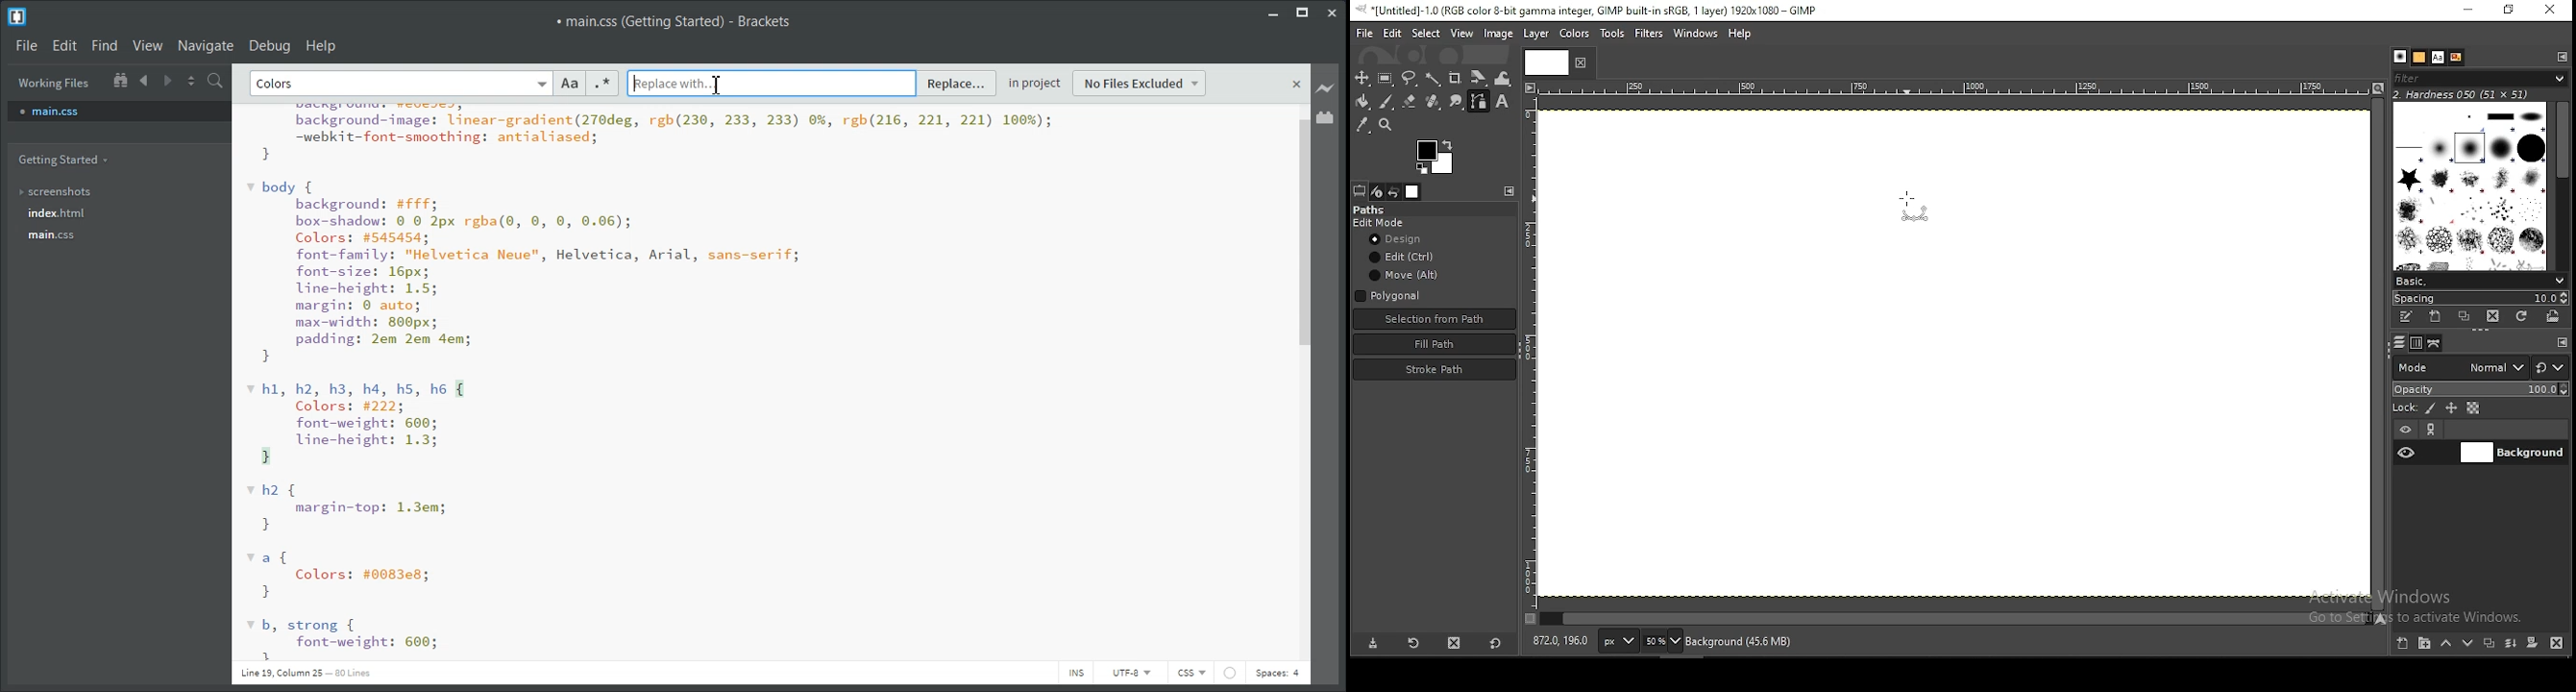  Describe the element at coordinates (720, 84) in the screenshot. I see `cursor` at that location.